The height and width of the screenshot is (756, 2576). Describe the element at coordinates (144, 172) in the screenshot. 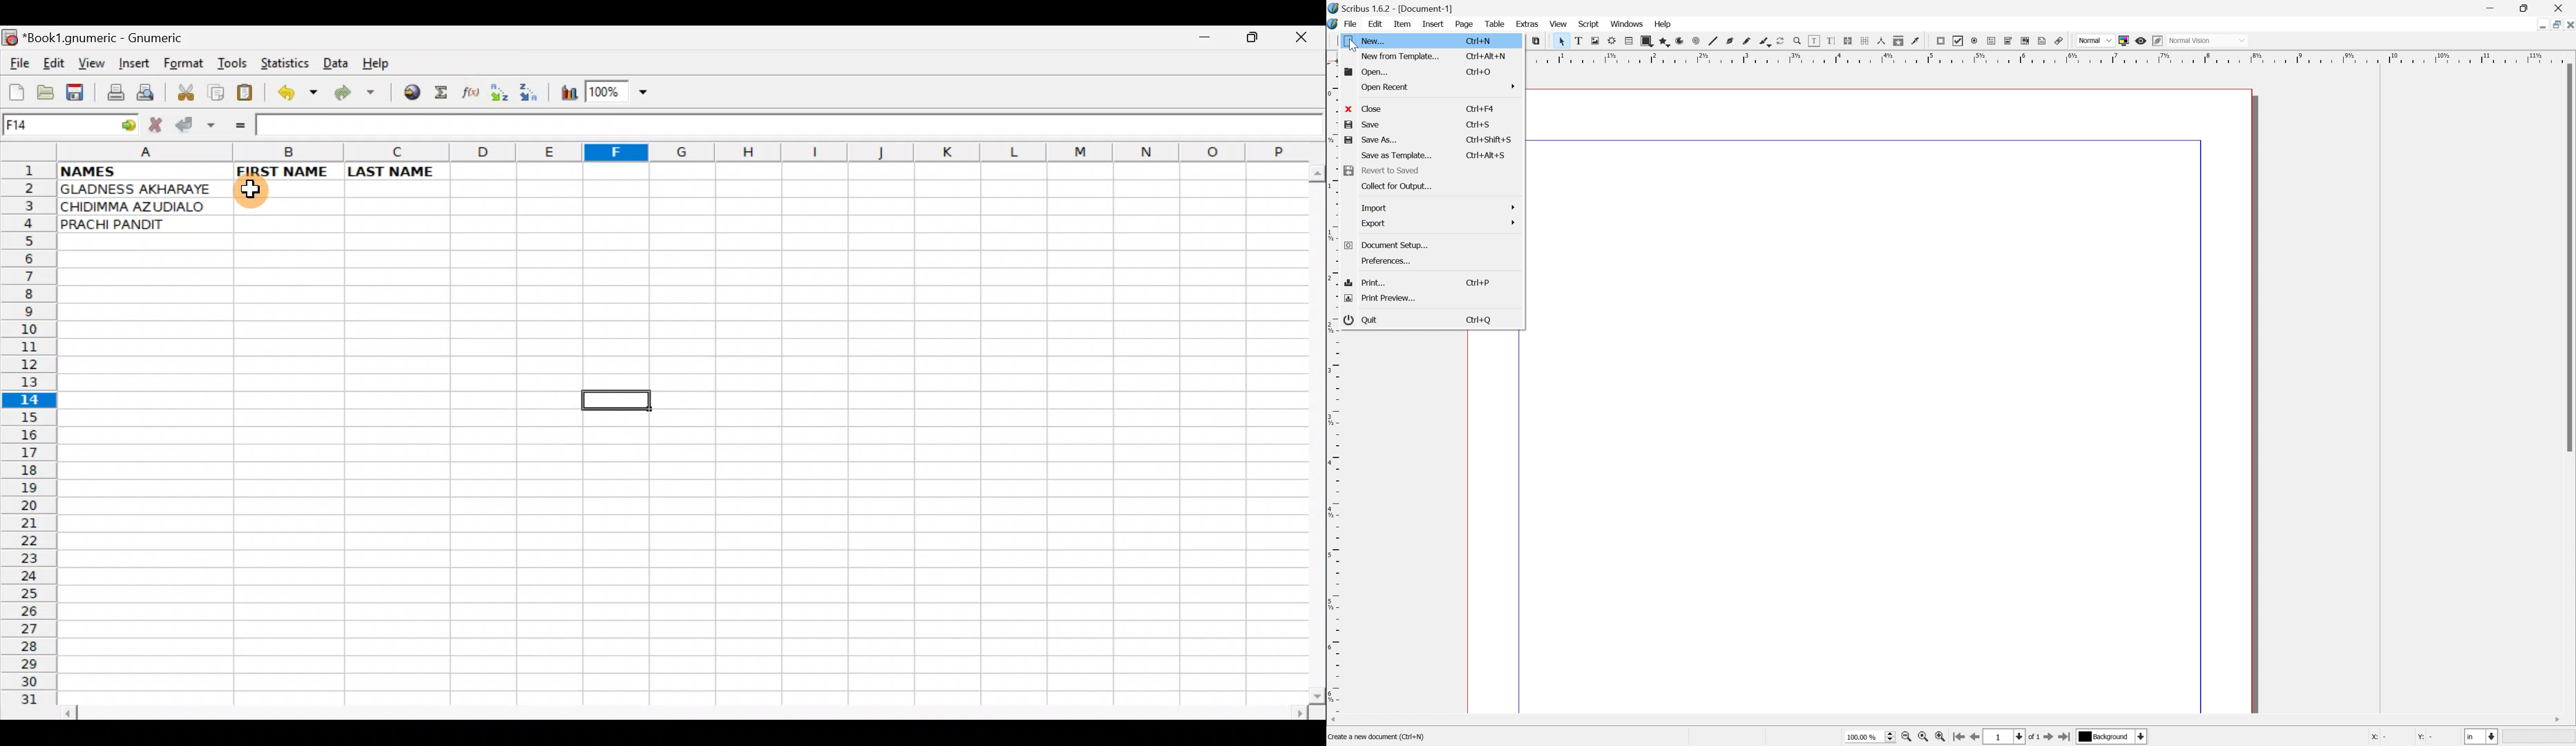

I see `NAMES` at that location.